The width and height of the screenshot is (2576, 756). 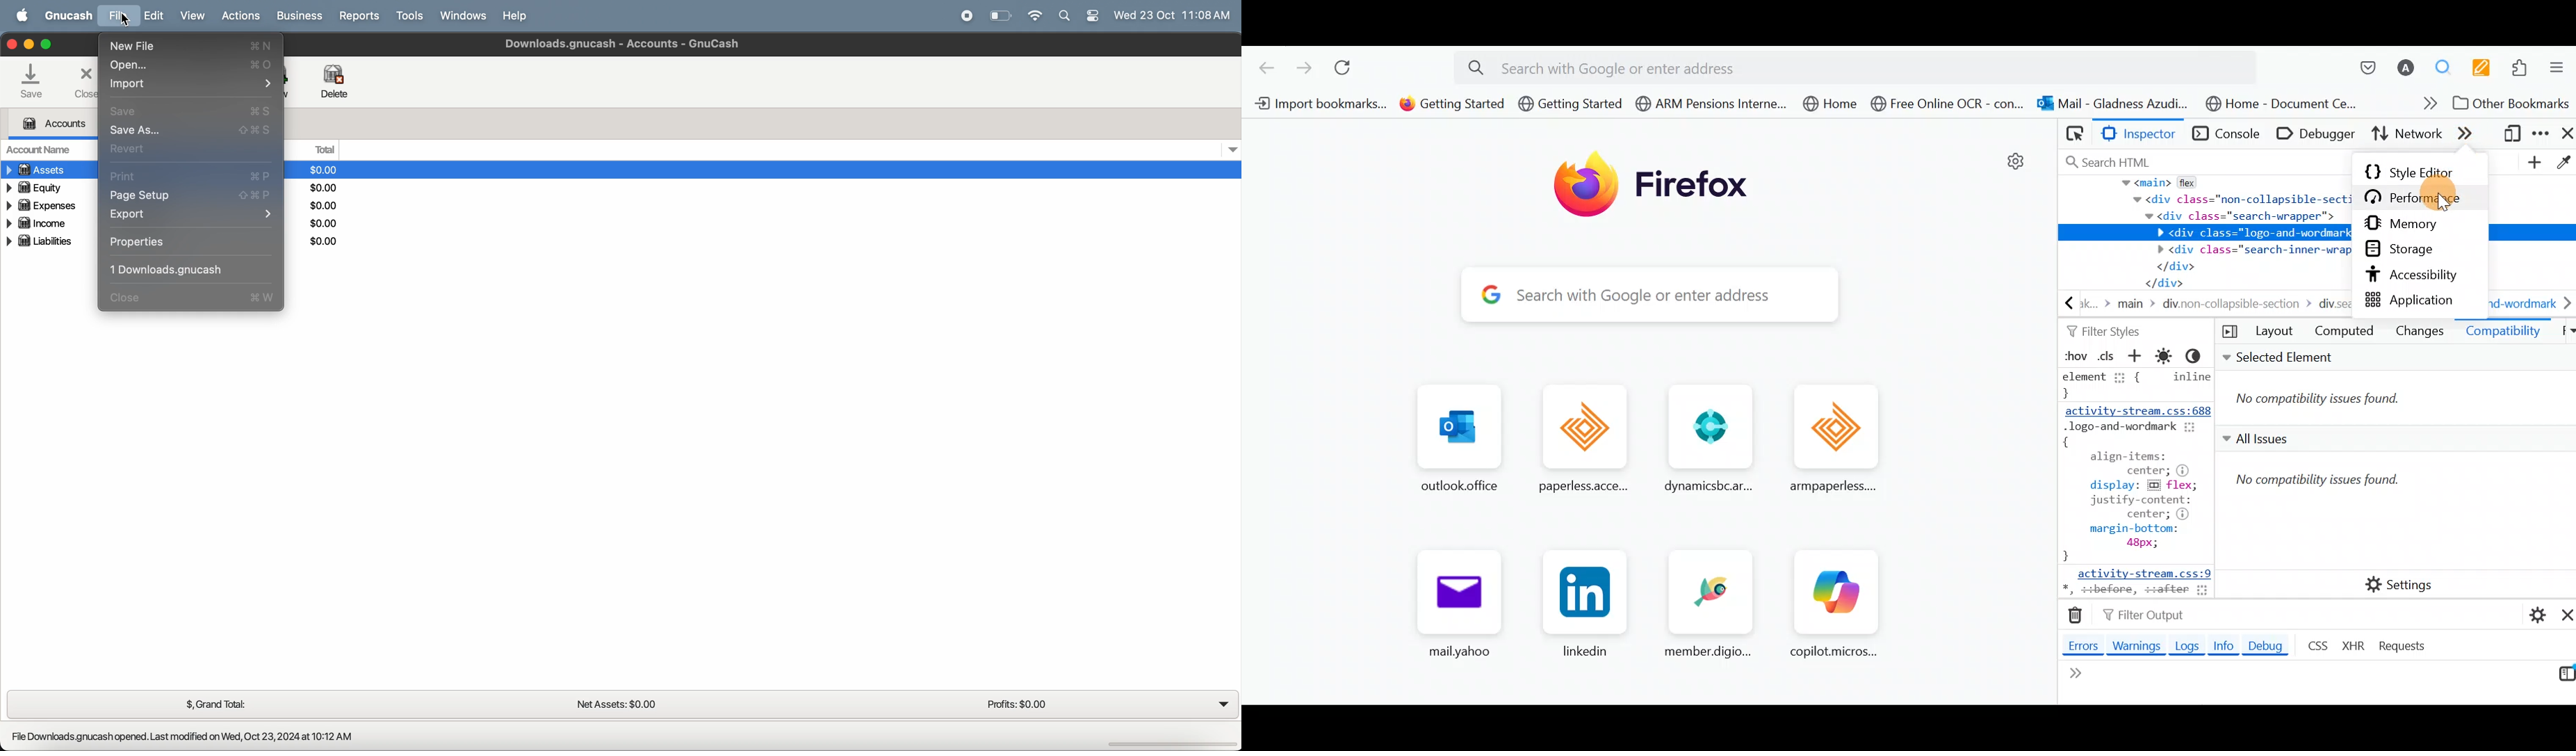 I want to click on Warnings, so click(x=2139, y=647).